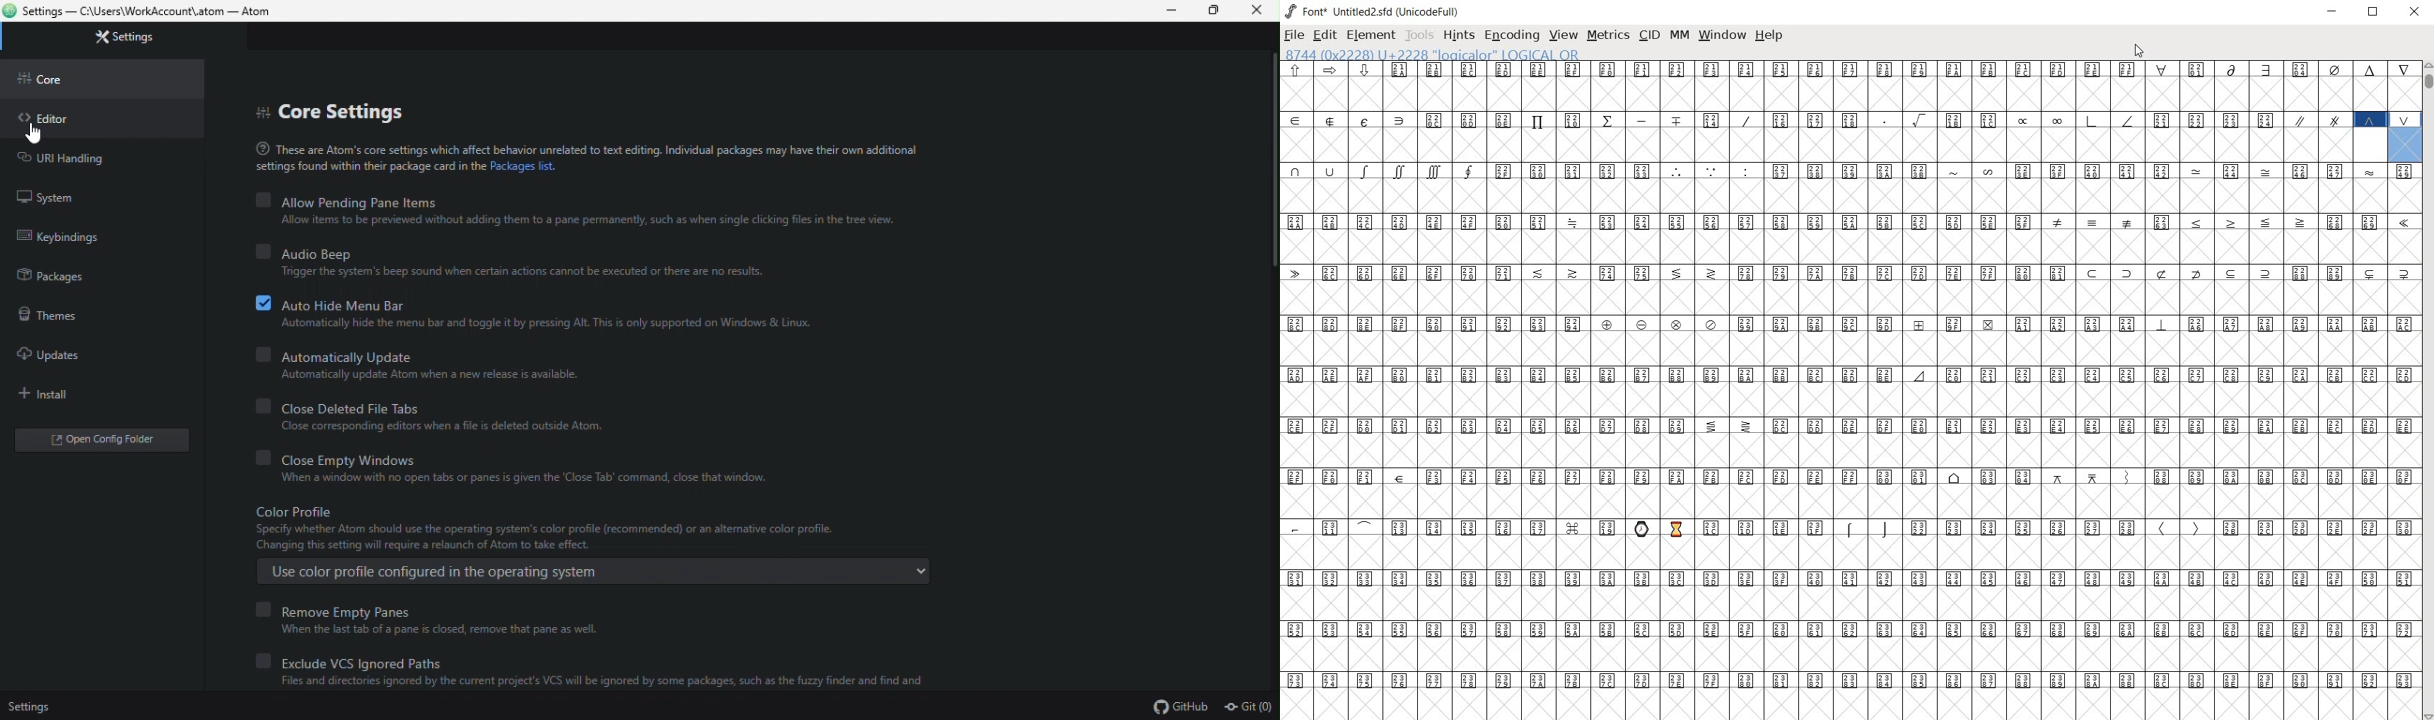 This screenshot has width=2436, height=728. Describe the element at coordinates (1607, 36) in the screenshot. I see `metrics` at that location.